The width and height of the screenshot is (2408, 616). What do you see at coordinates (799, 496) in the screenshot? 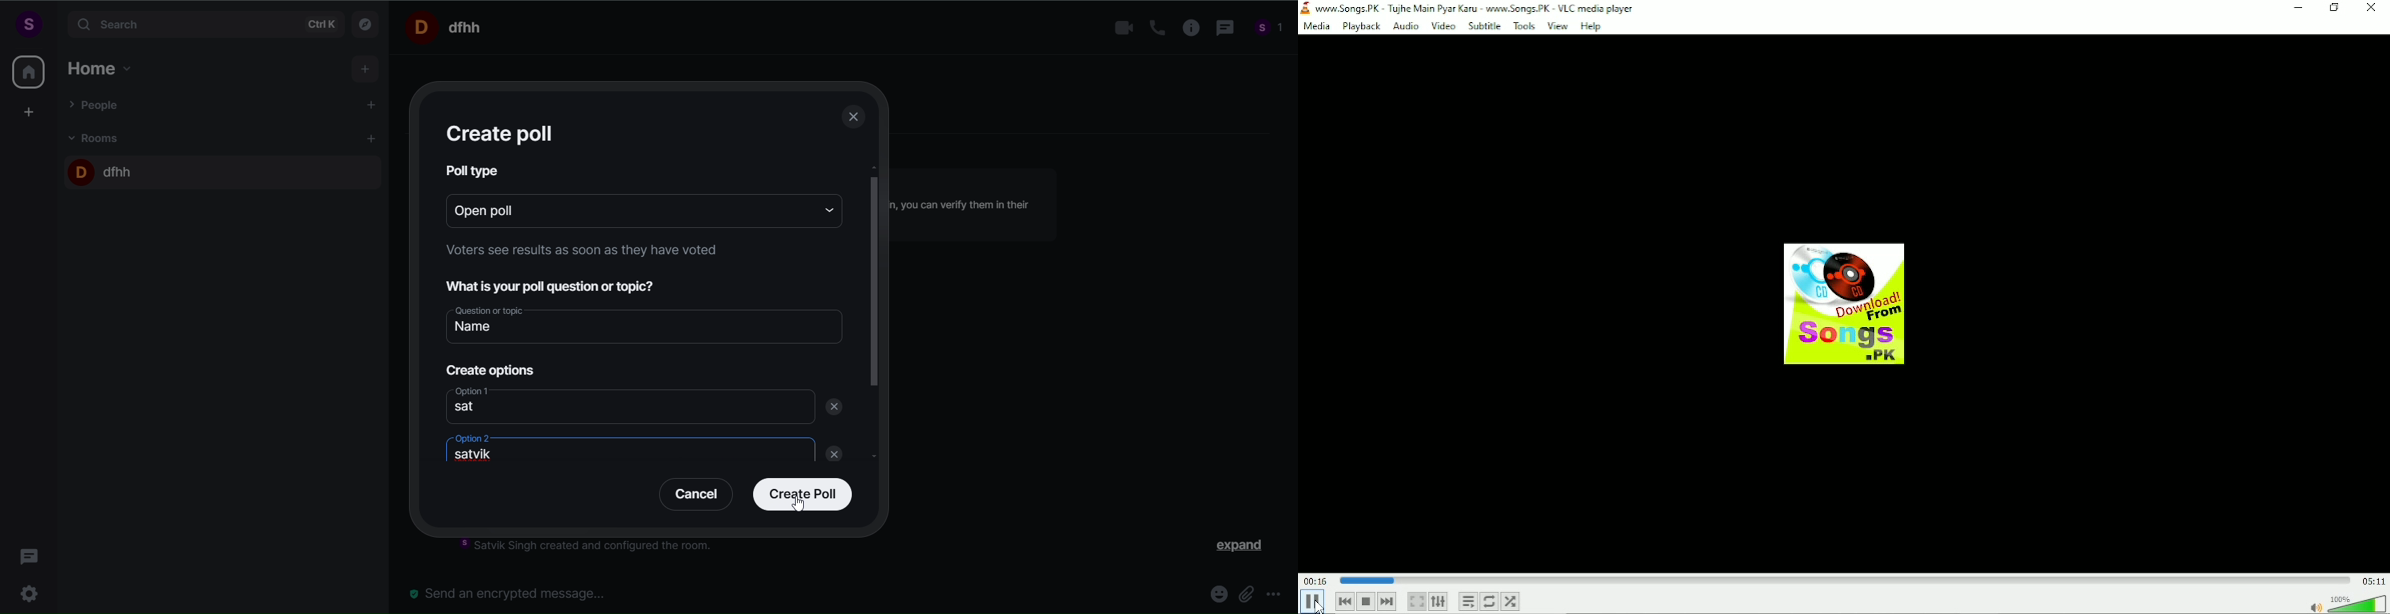
I see `create poll` at bounding box center [799, 496].